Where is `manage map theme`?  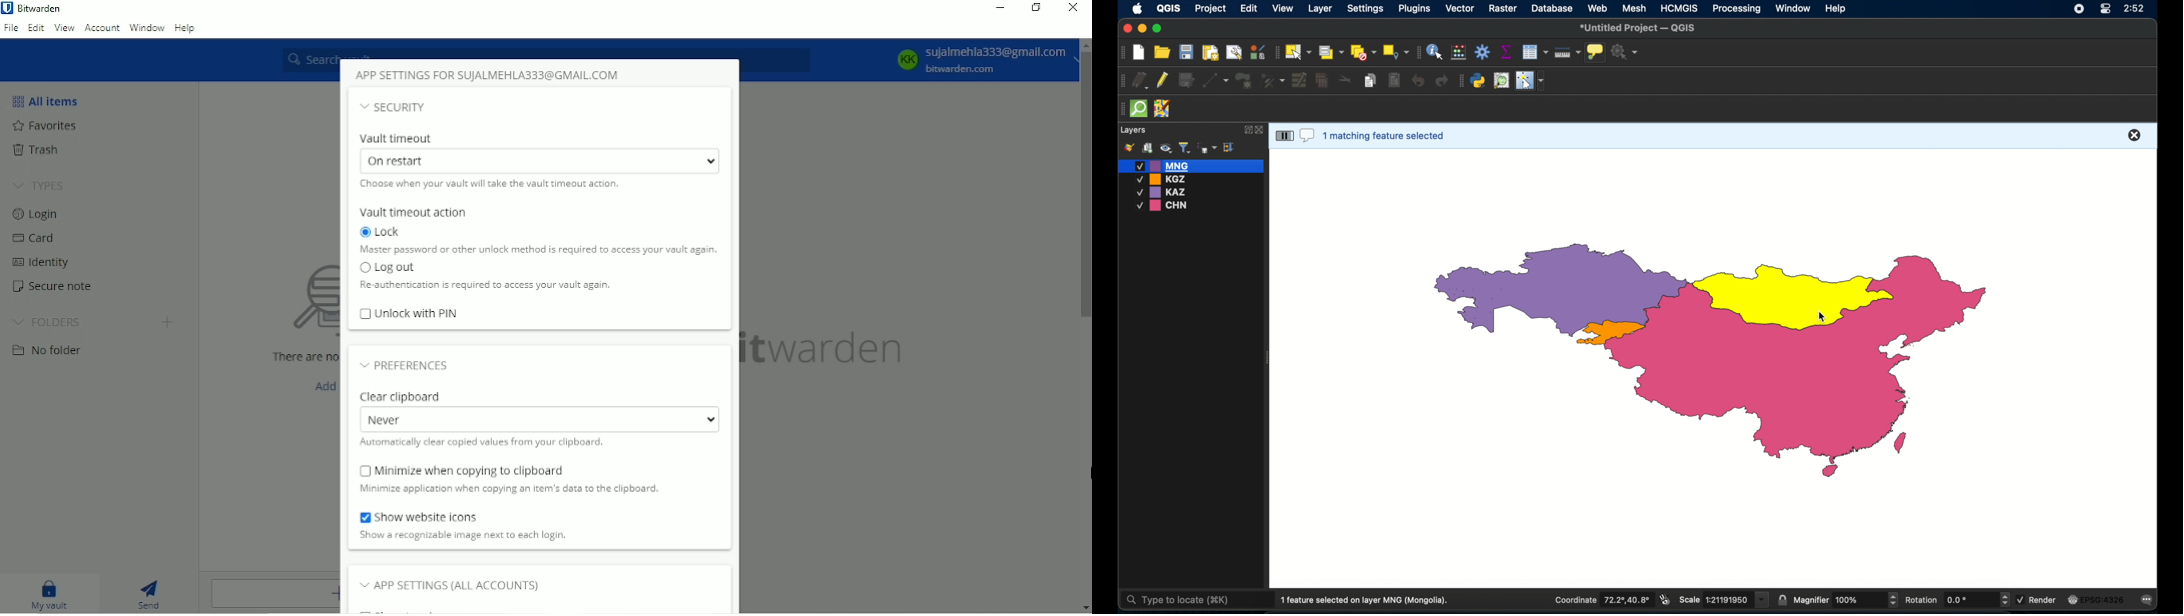
manage map theme is located at coordinates (1165, 148).